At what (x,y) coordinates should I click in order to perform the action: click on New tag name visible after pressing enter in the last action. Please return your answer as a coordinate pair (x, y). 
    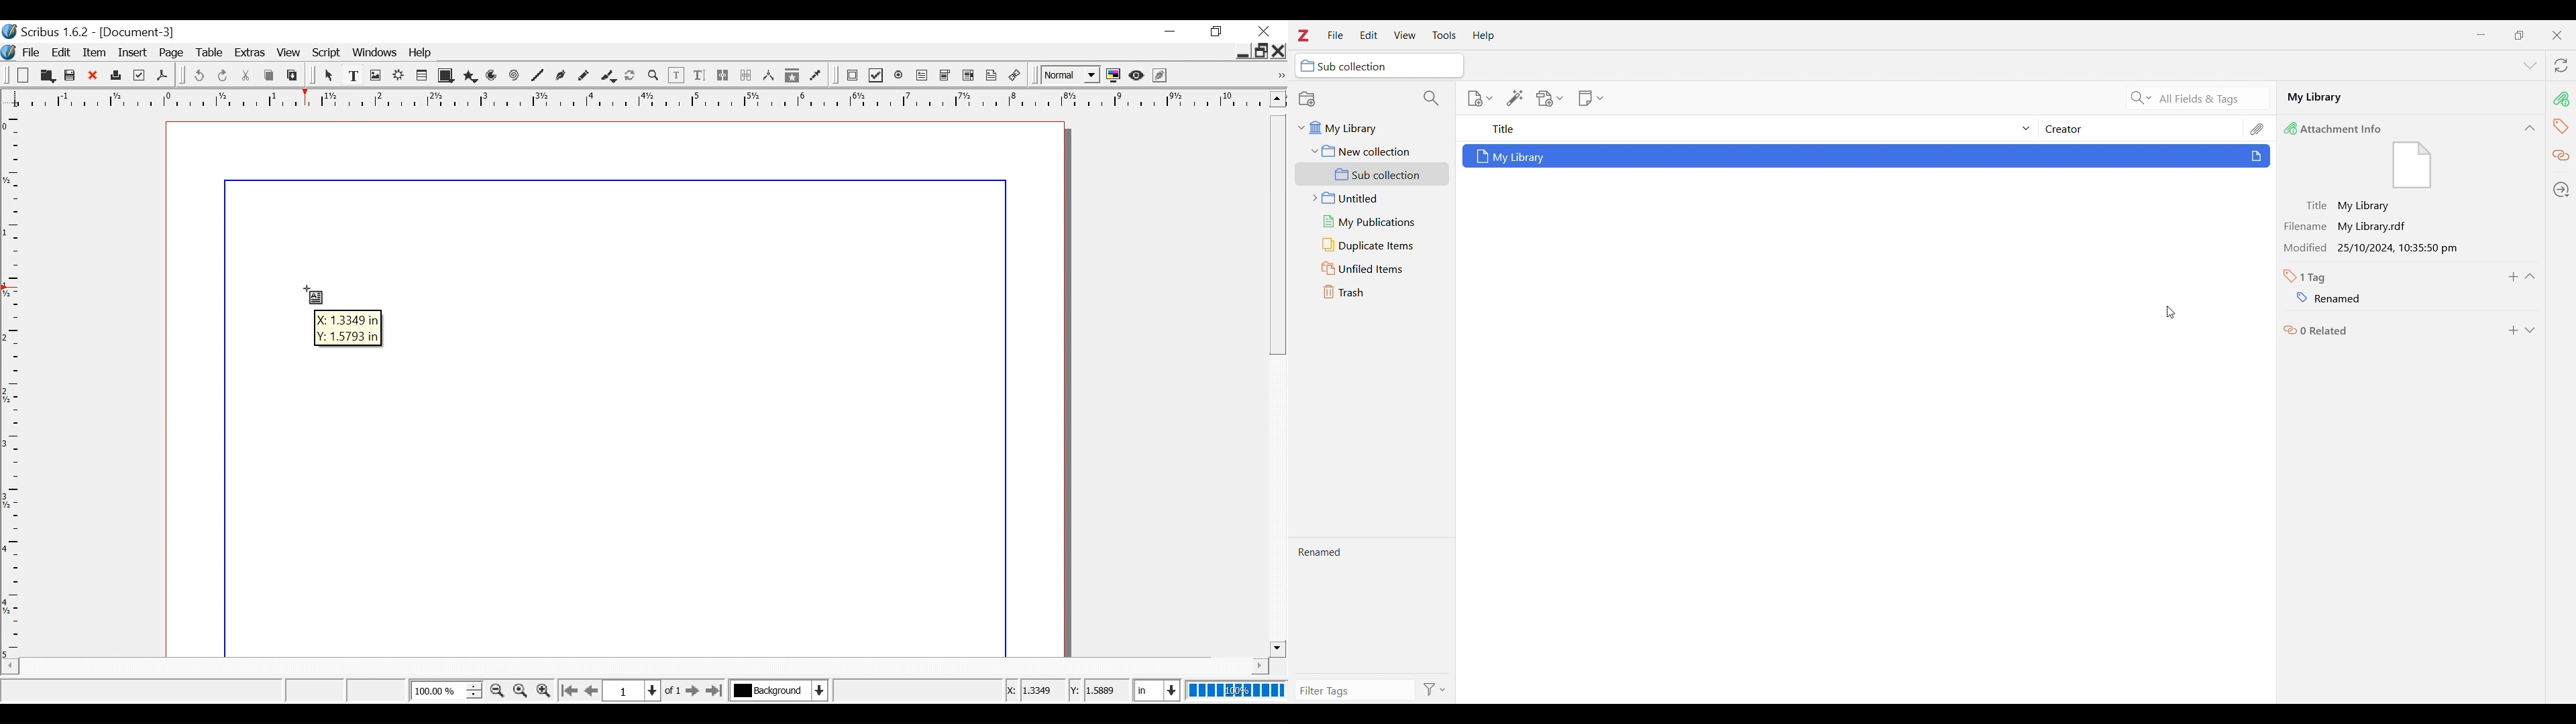
    Looking at the image, I should click on (1370, 605).